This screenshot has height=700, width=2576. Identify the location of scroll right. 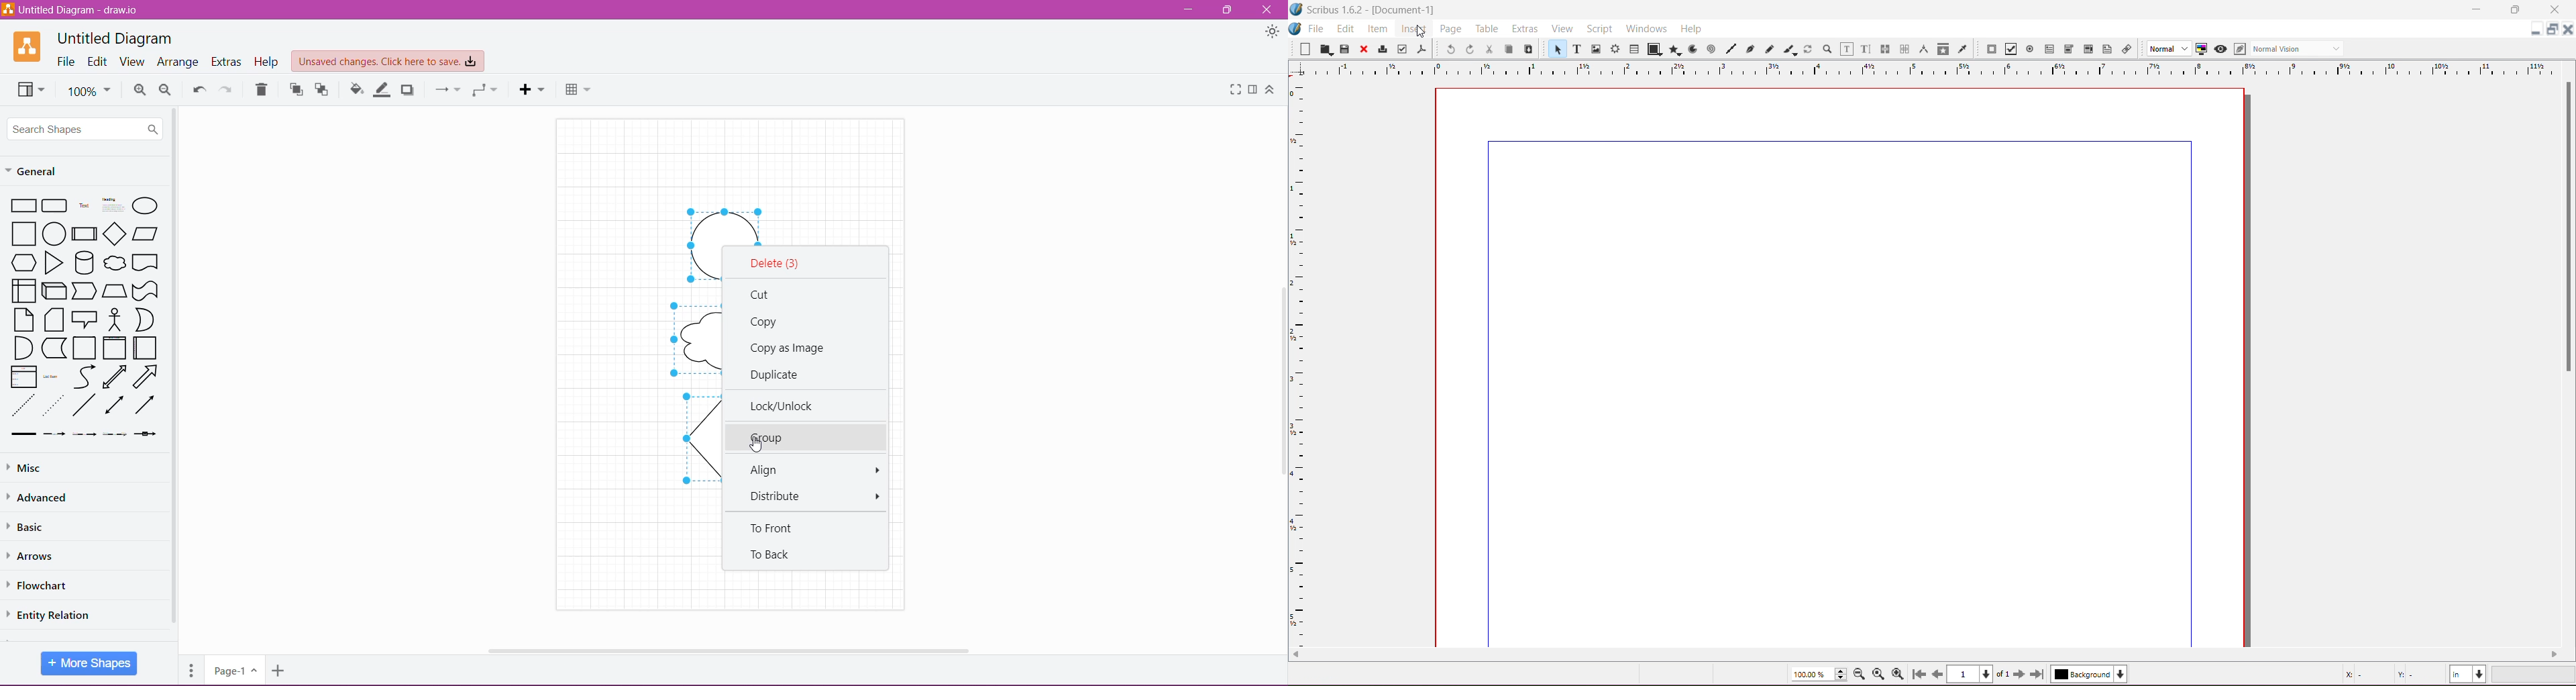
(2559, 654).